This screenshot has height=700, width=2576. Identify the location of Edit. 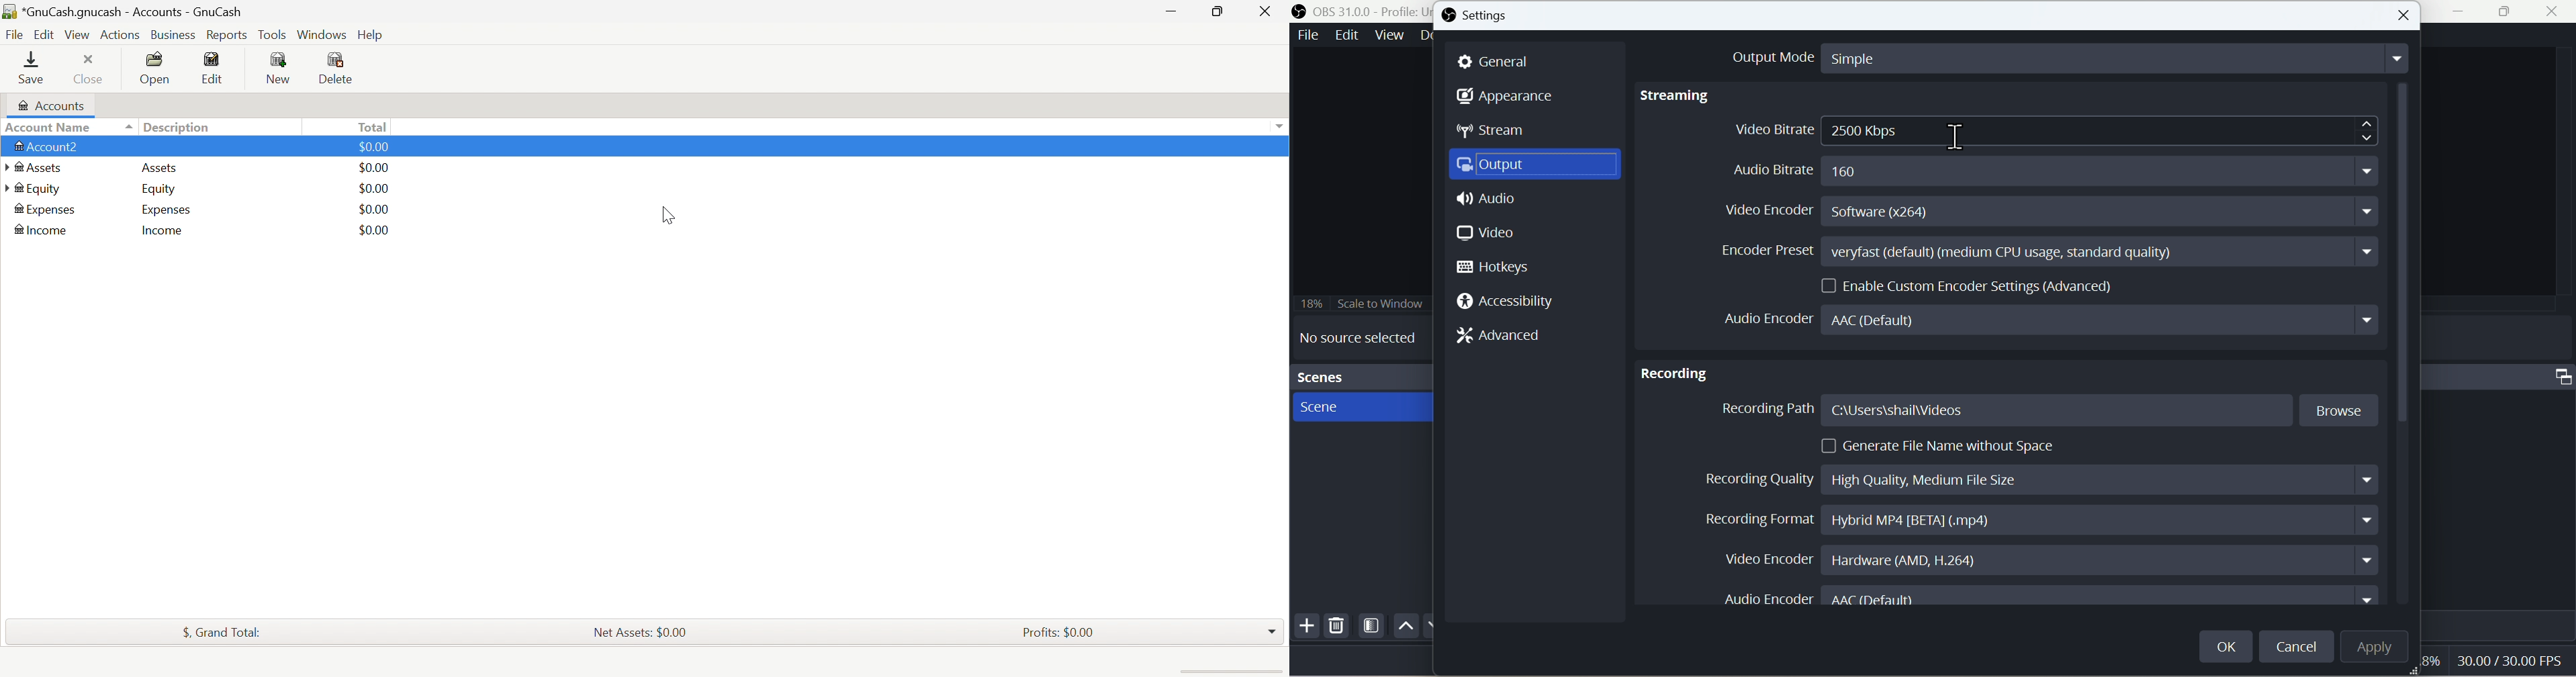
(1346, 36).